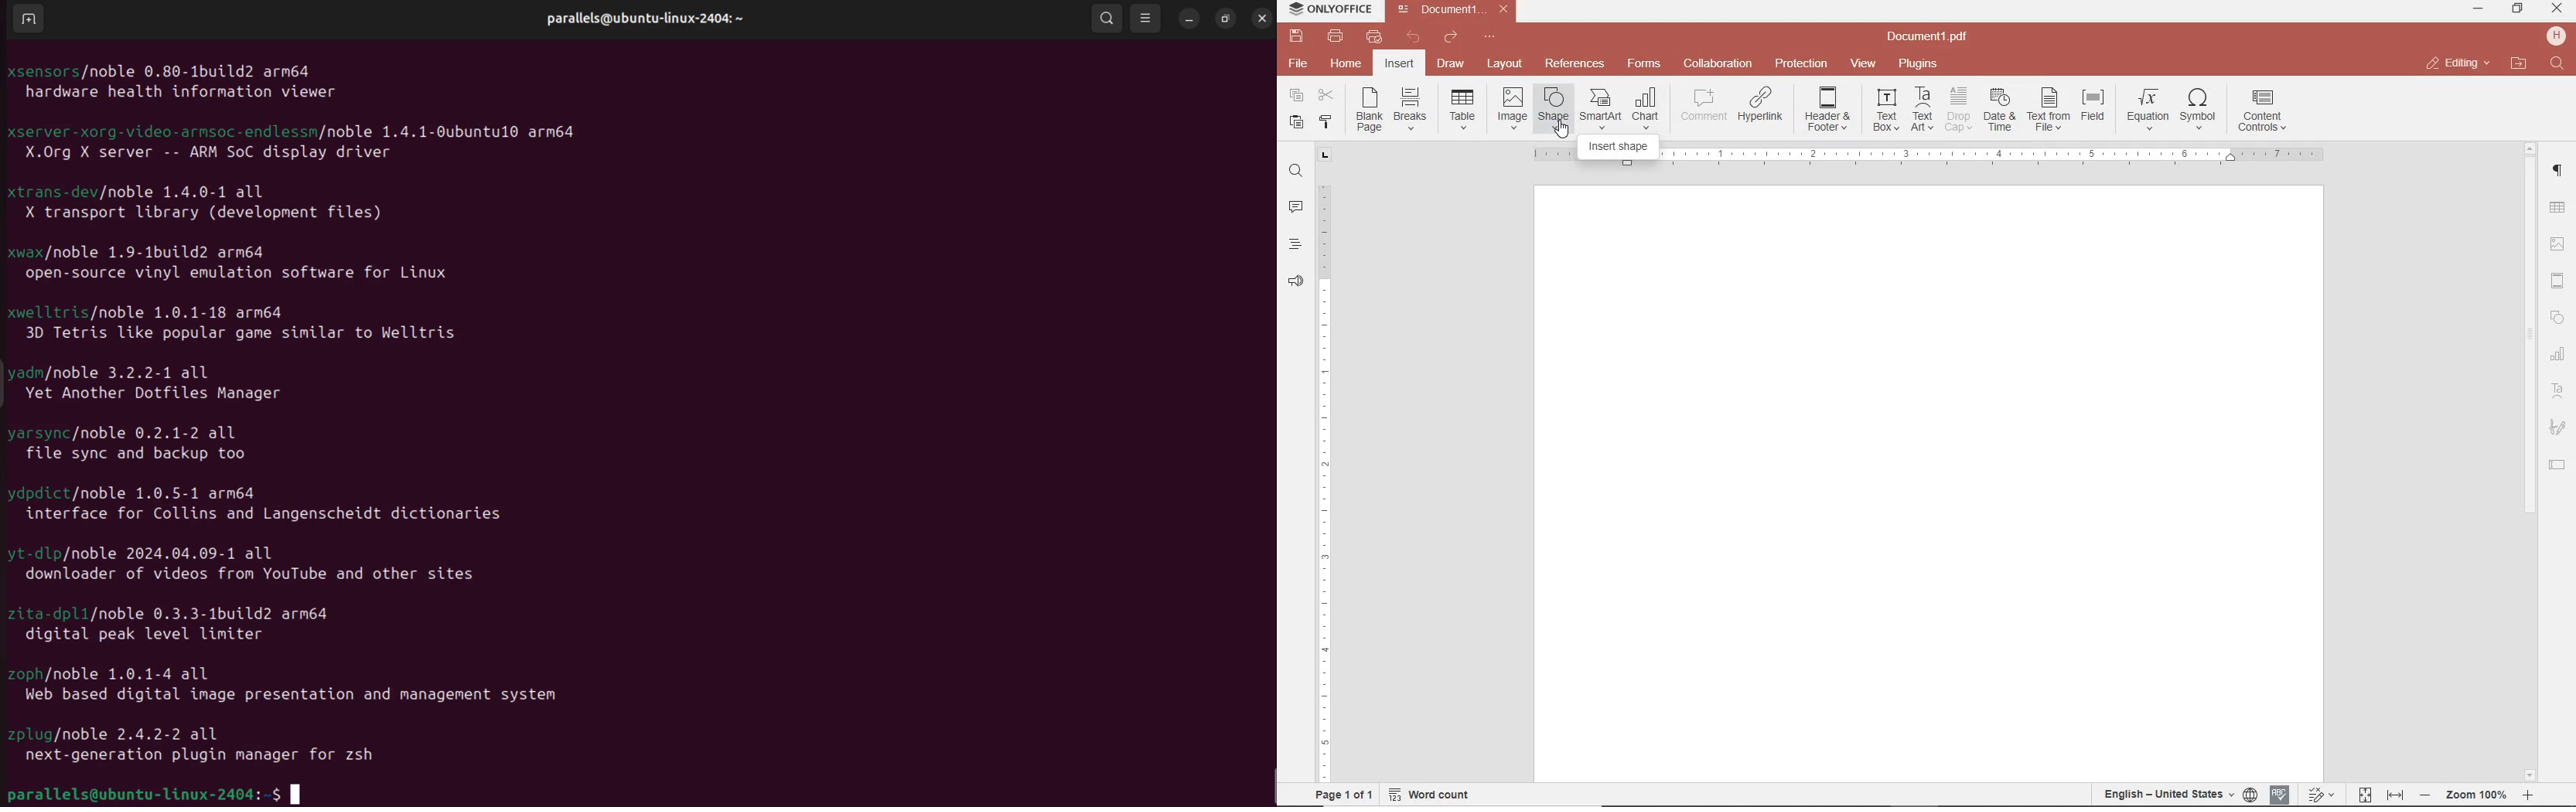 The image size is (2576, 812). What do you see at coordinates (1922, 110) in the screenshot?
I see `INSERT TEXT ART` at bounding box center [1922, 110].